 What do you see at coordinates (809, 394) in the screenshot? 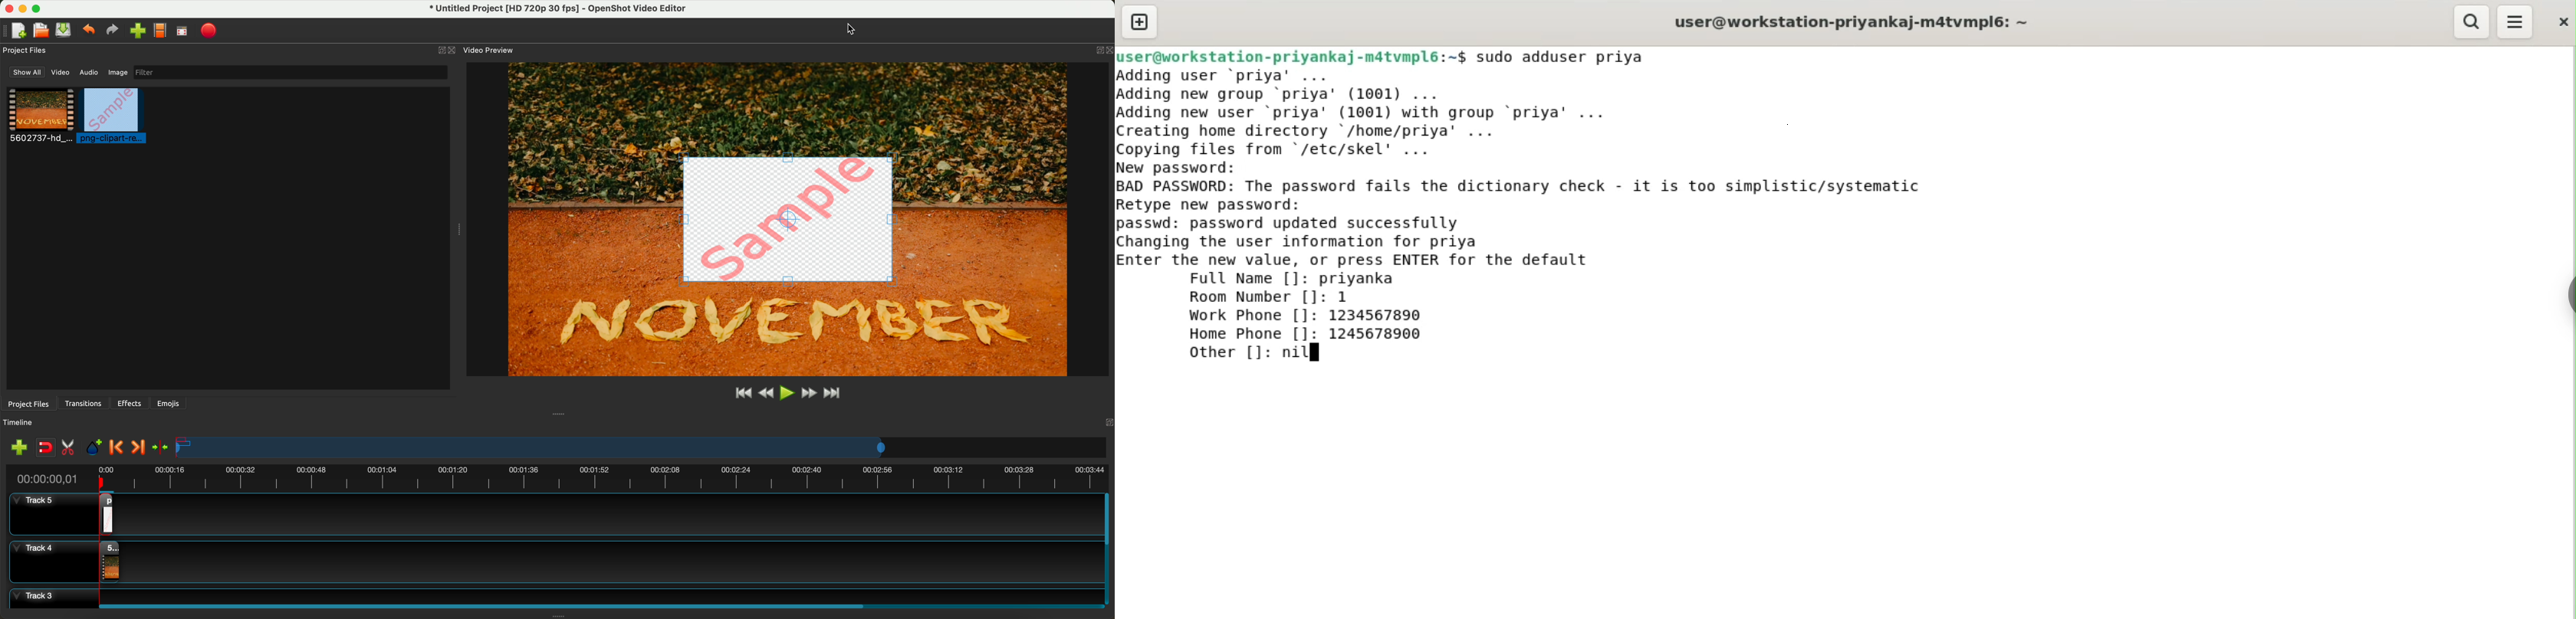
I see `fast foward` at bounding box center [809, 394].